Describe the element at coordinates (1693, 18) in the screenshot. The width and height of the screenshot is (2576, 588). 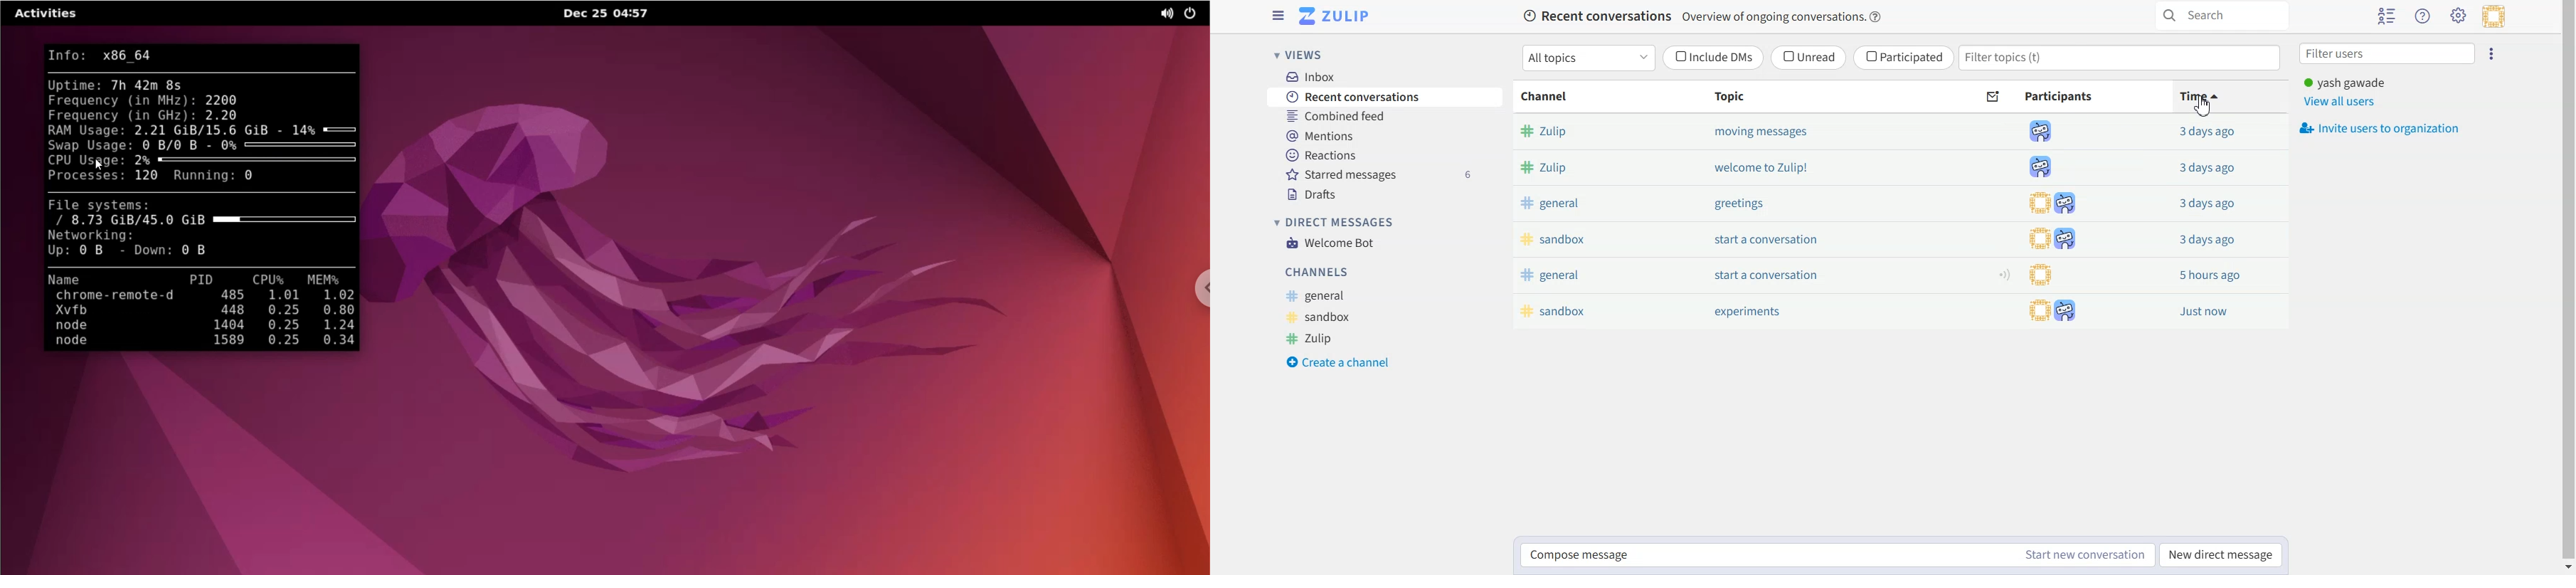
I see `Recent conversations Overview of ongoing conversations.` at that location.